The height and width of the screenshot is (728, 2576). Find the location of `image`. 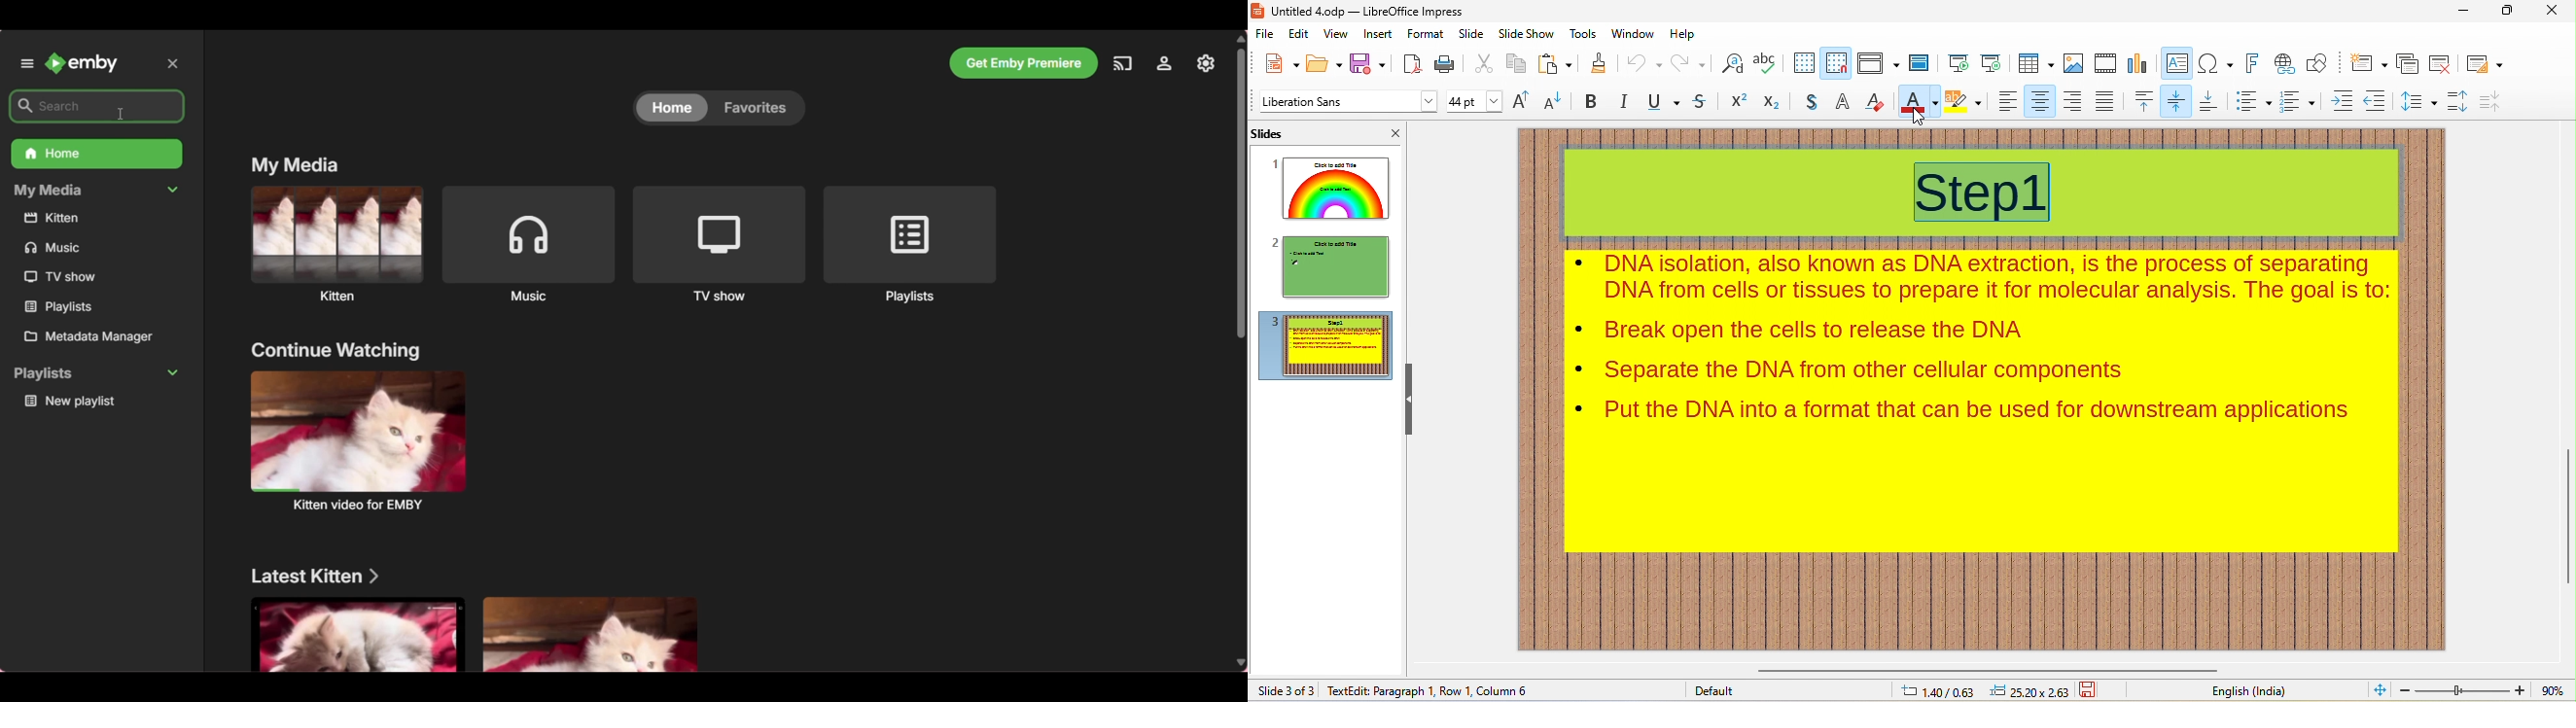

image is located at coordinates (2072, 63).